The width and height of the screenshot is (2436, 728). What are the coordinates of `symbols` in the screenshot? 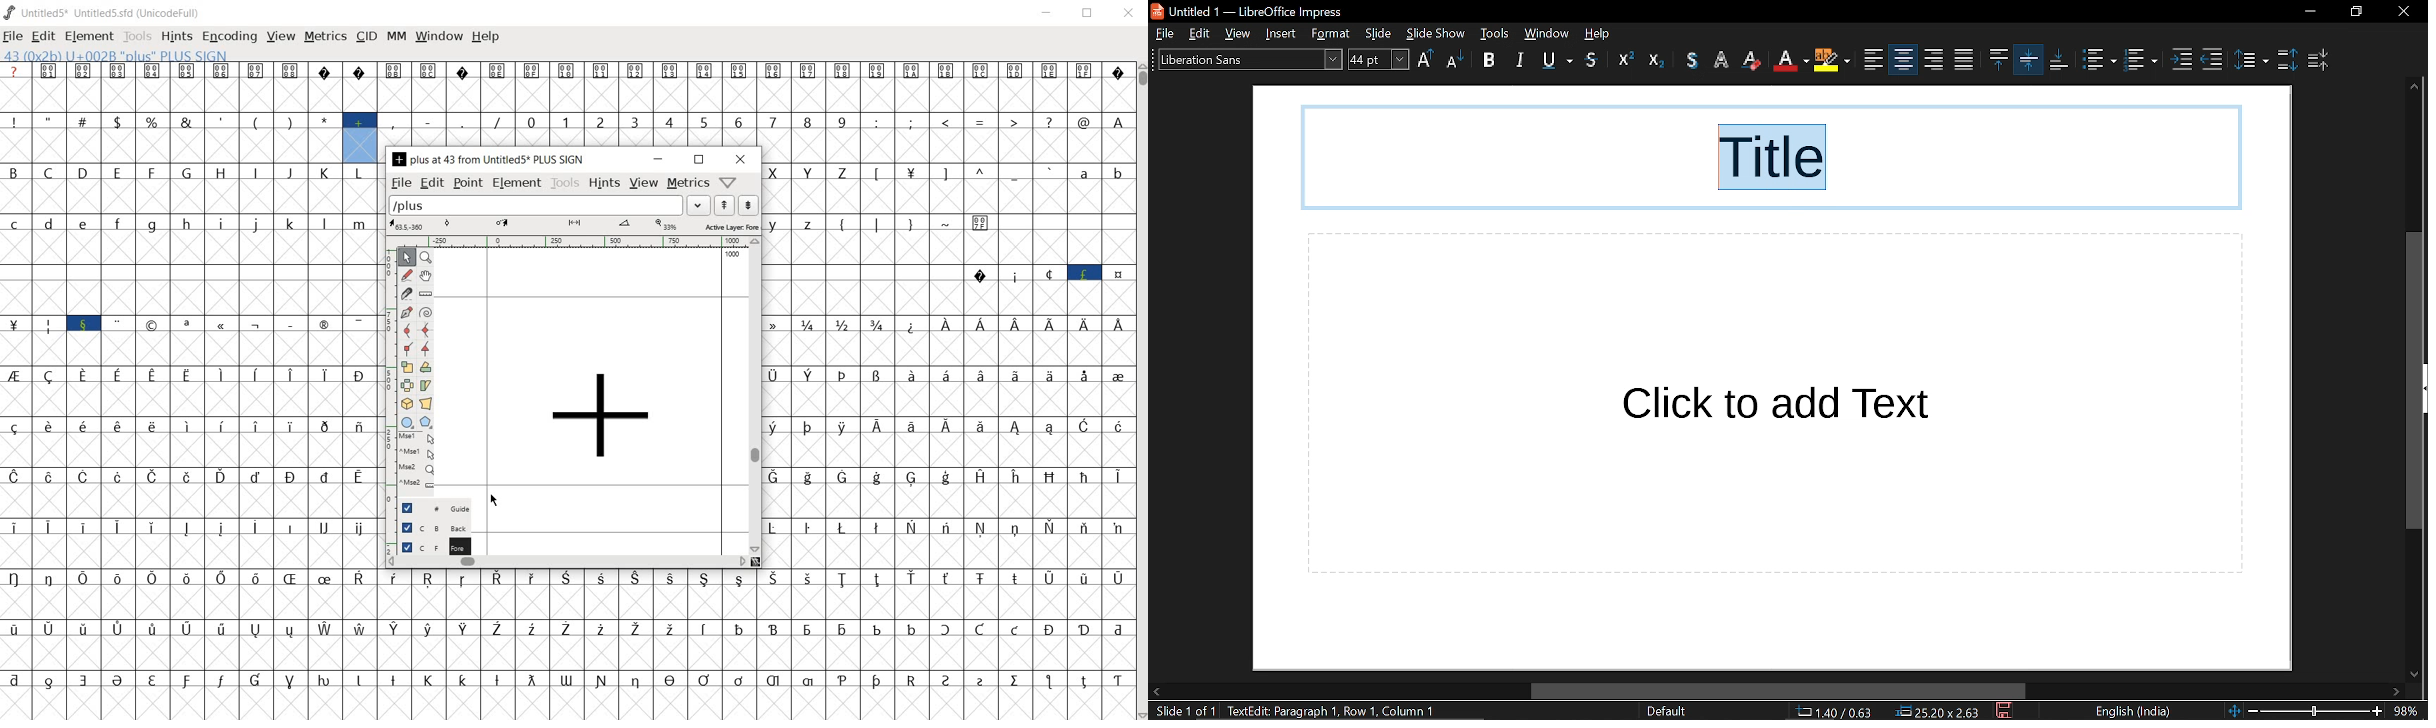 It's located at (567, 87).